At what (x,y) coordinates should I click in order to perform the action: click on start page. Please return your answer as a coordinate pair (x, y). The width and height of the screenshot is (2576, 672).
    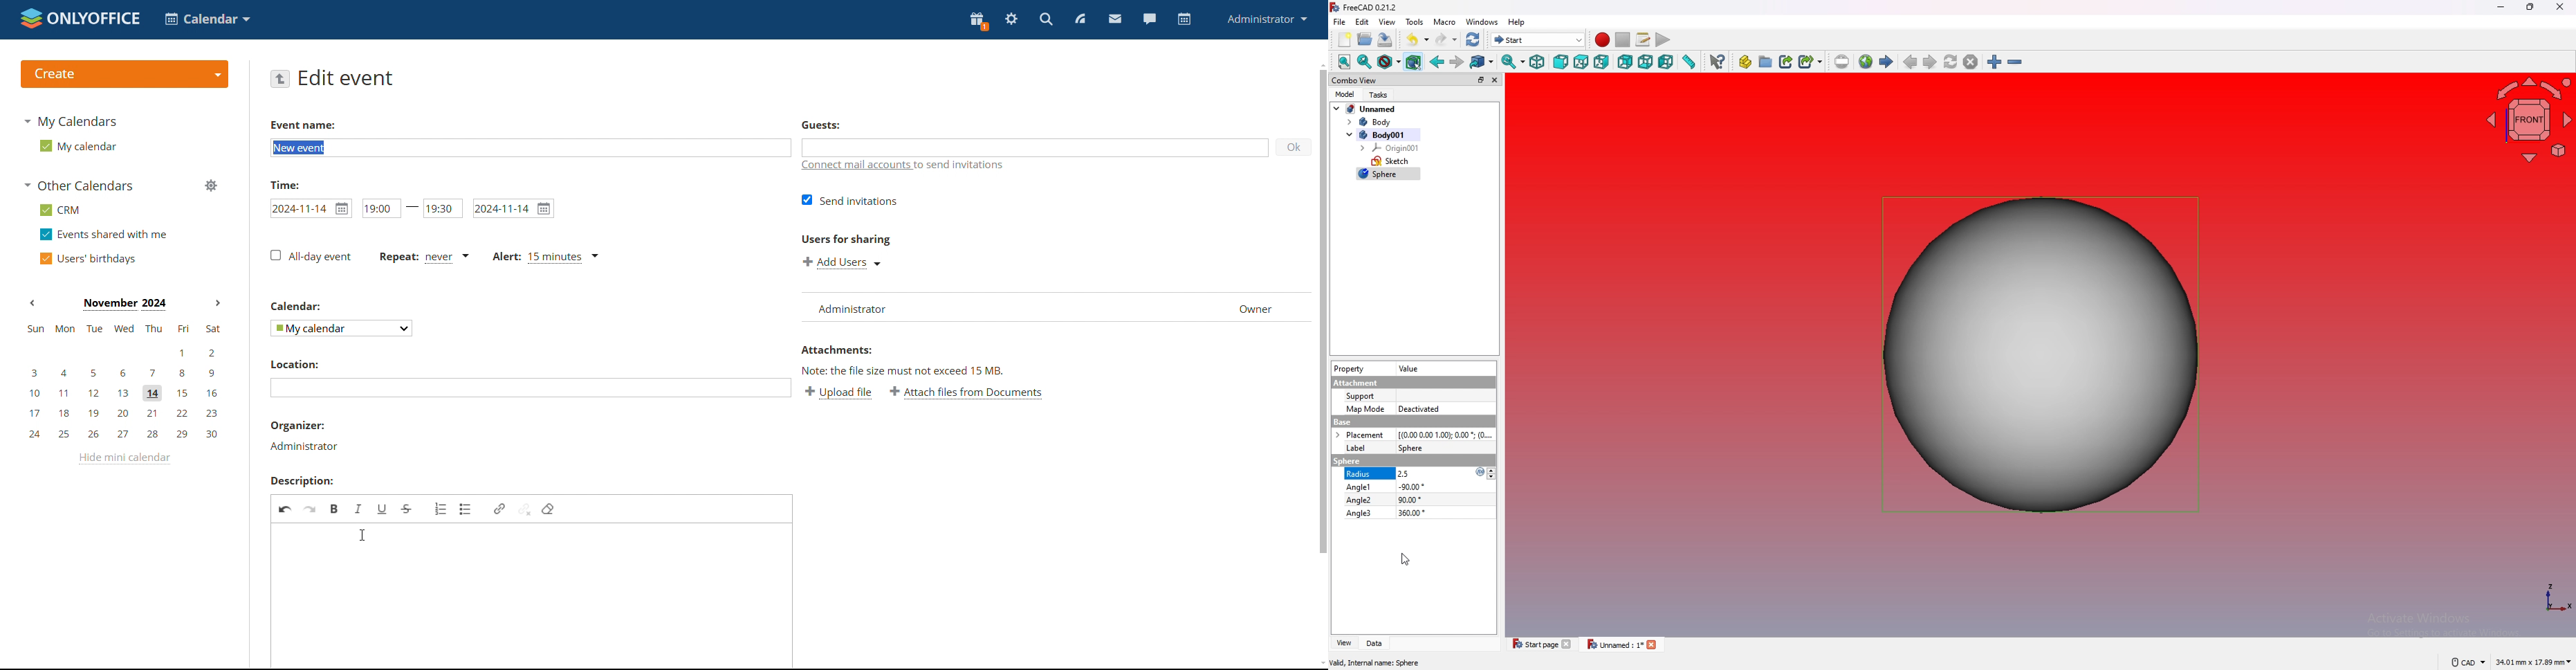
    Looking at the image, I should click on (1886, 62).